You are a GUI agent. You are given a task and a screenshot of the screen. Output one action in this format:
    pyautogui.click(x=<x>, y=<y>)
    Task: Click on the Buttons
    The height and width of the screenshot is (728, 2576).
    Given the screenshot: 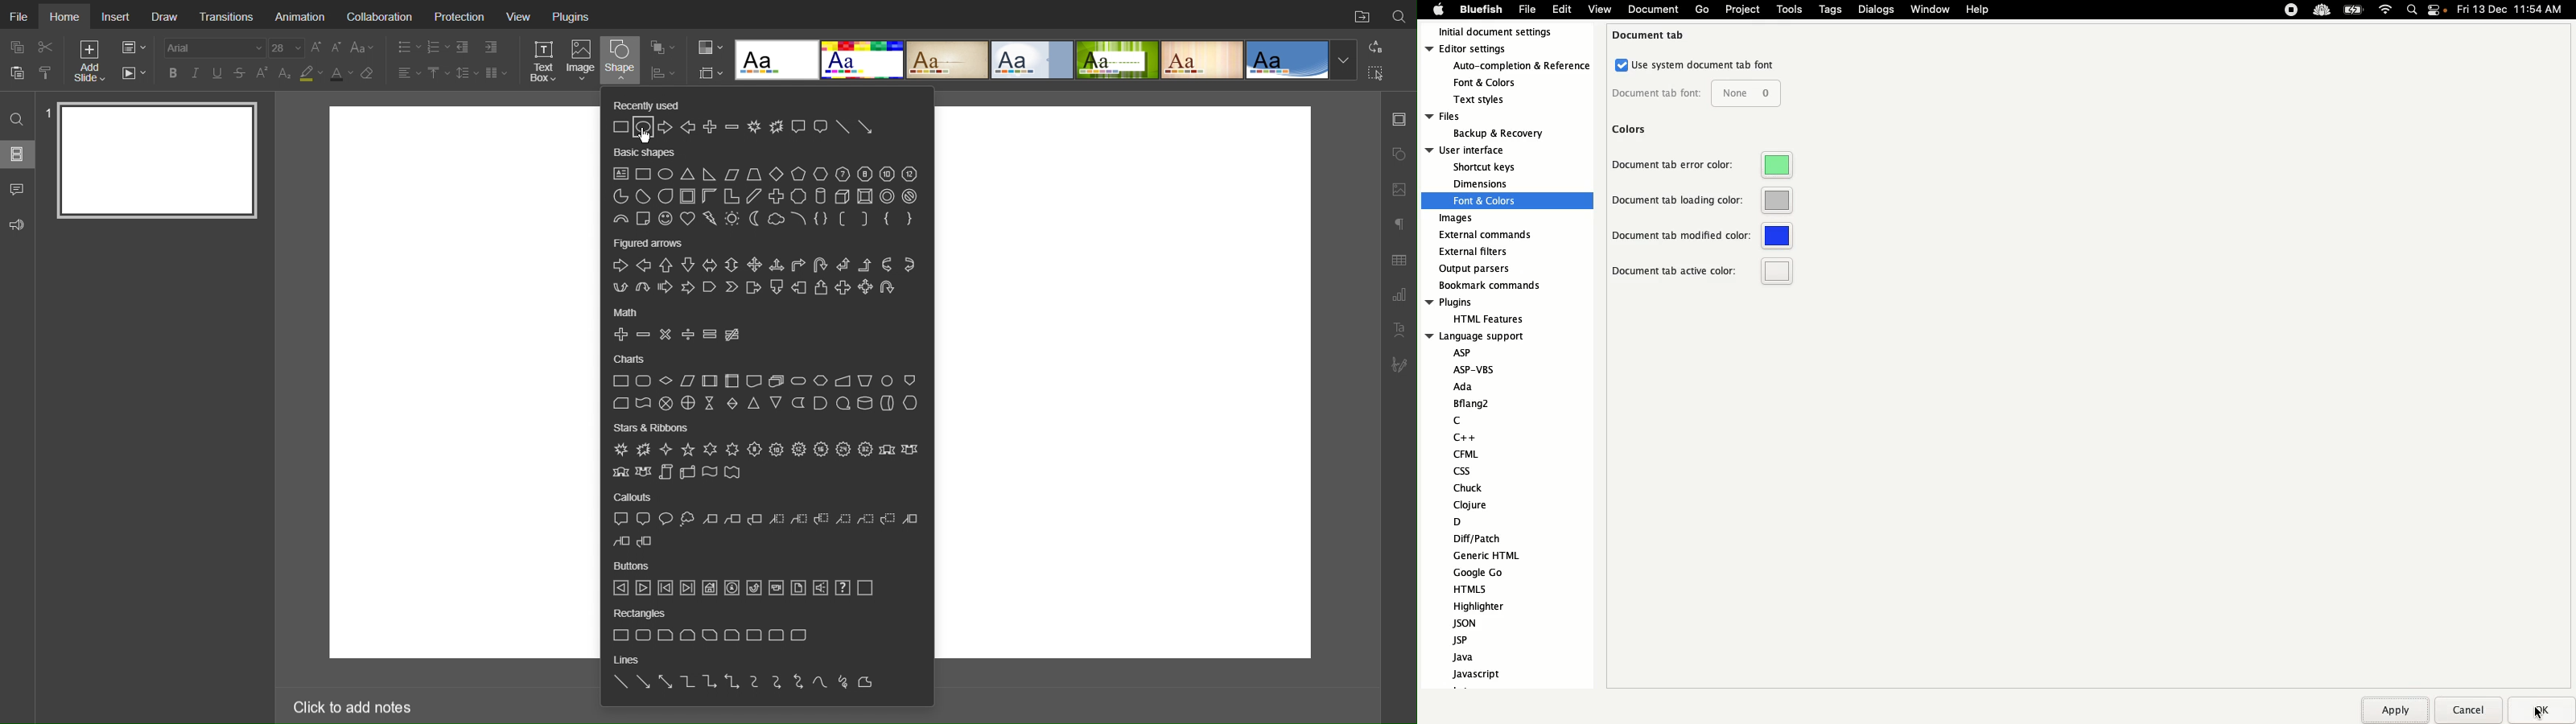 What is the action you would take?
    pyautogui.click(x=748, y=580)
    